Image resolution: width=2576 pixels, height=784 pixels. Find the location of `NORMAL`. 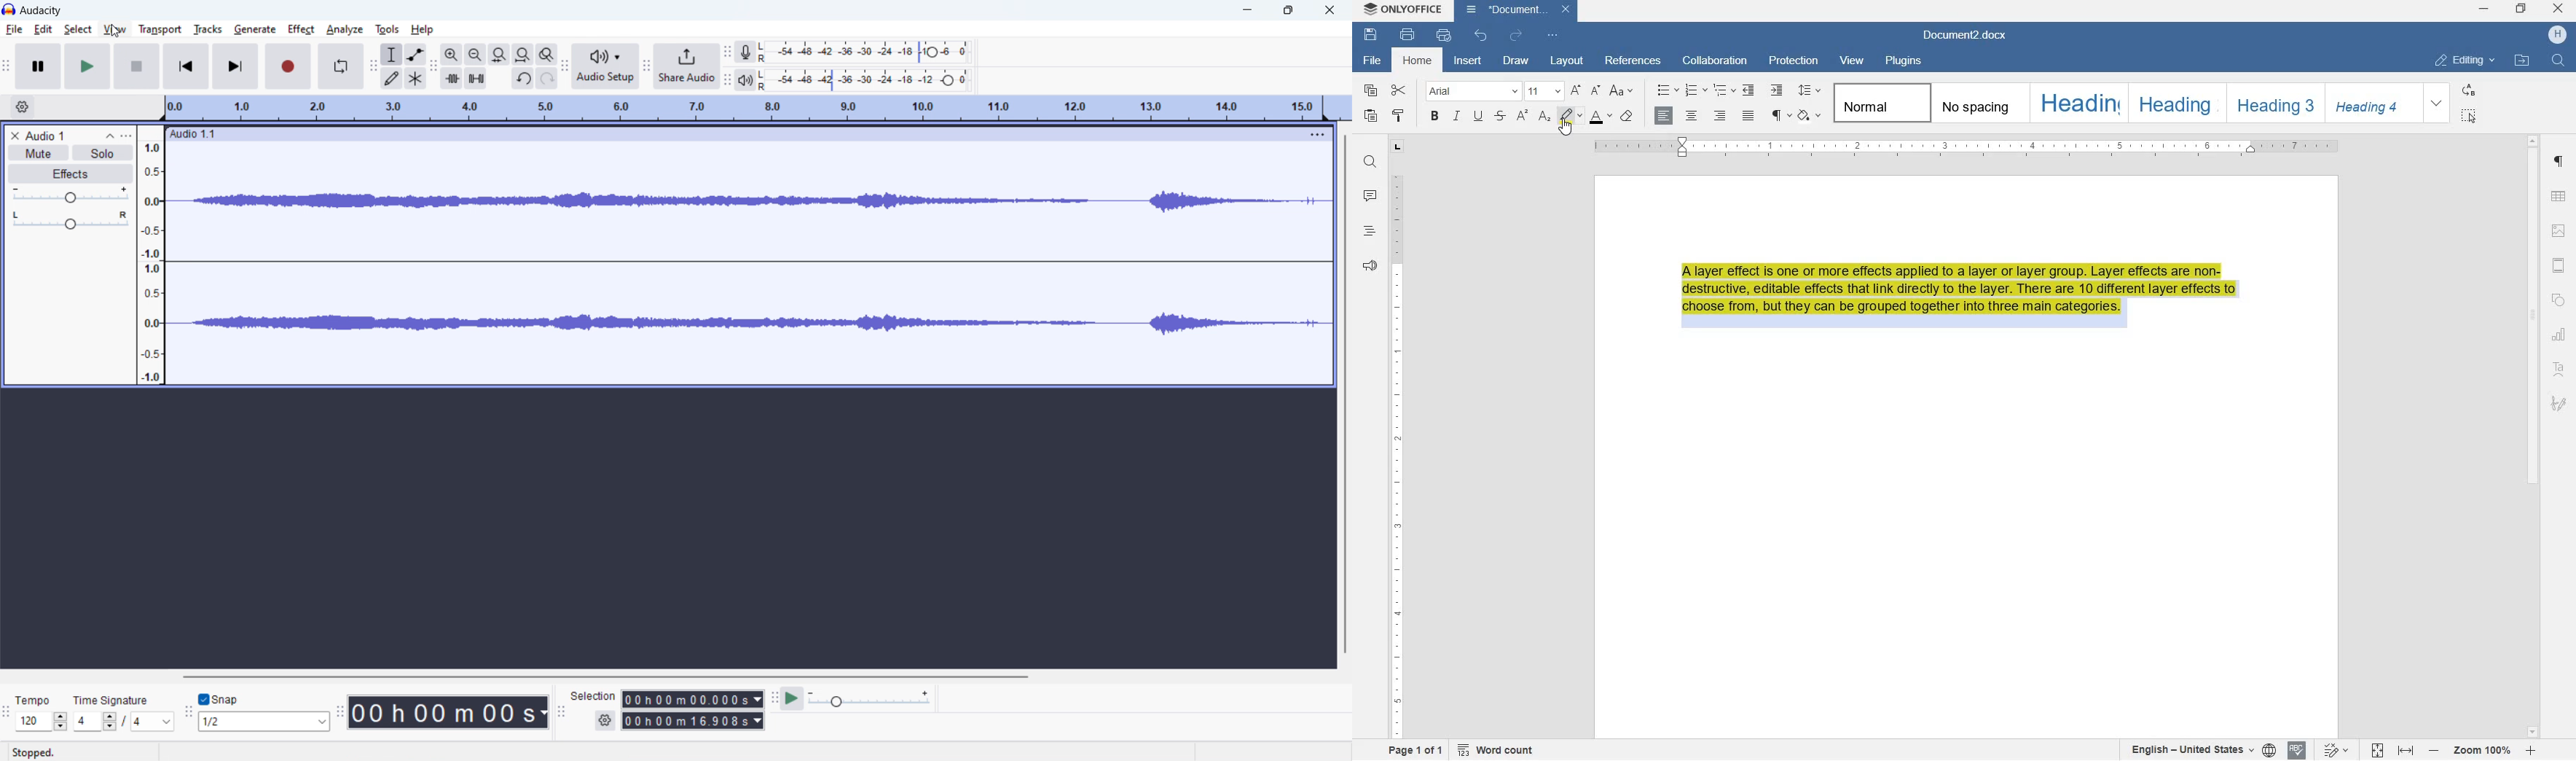

NORMAL is located at coordinates (1879, 103).